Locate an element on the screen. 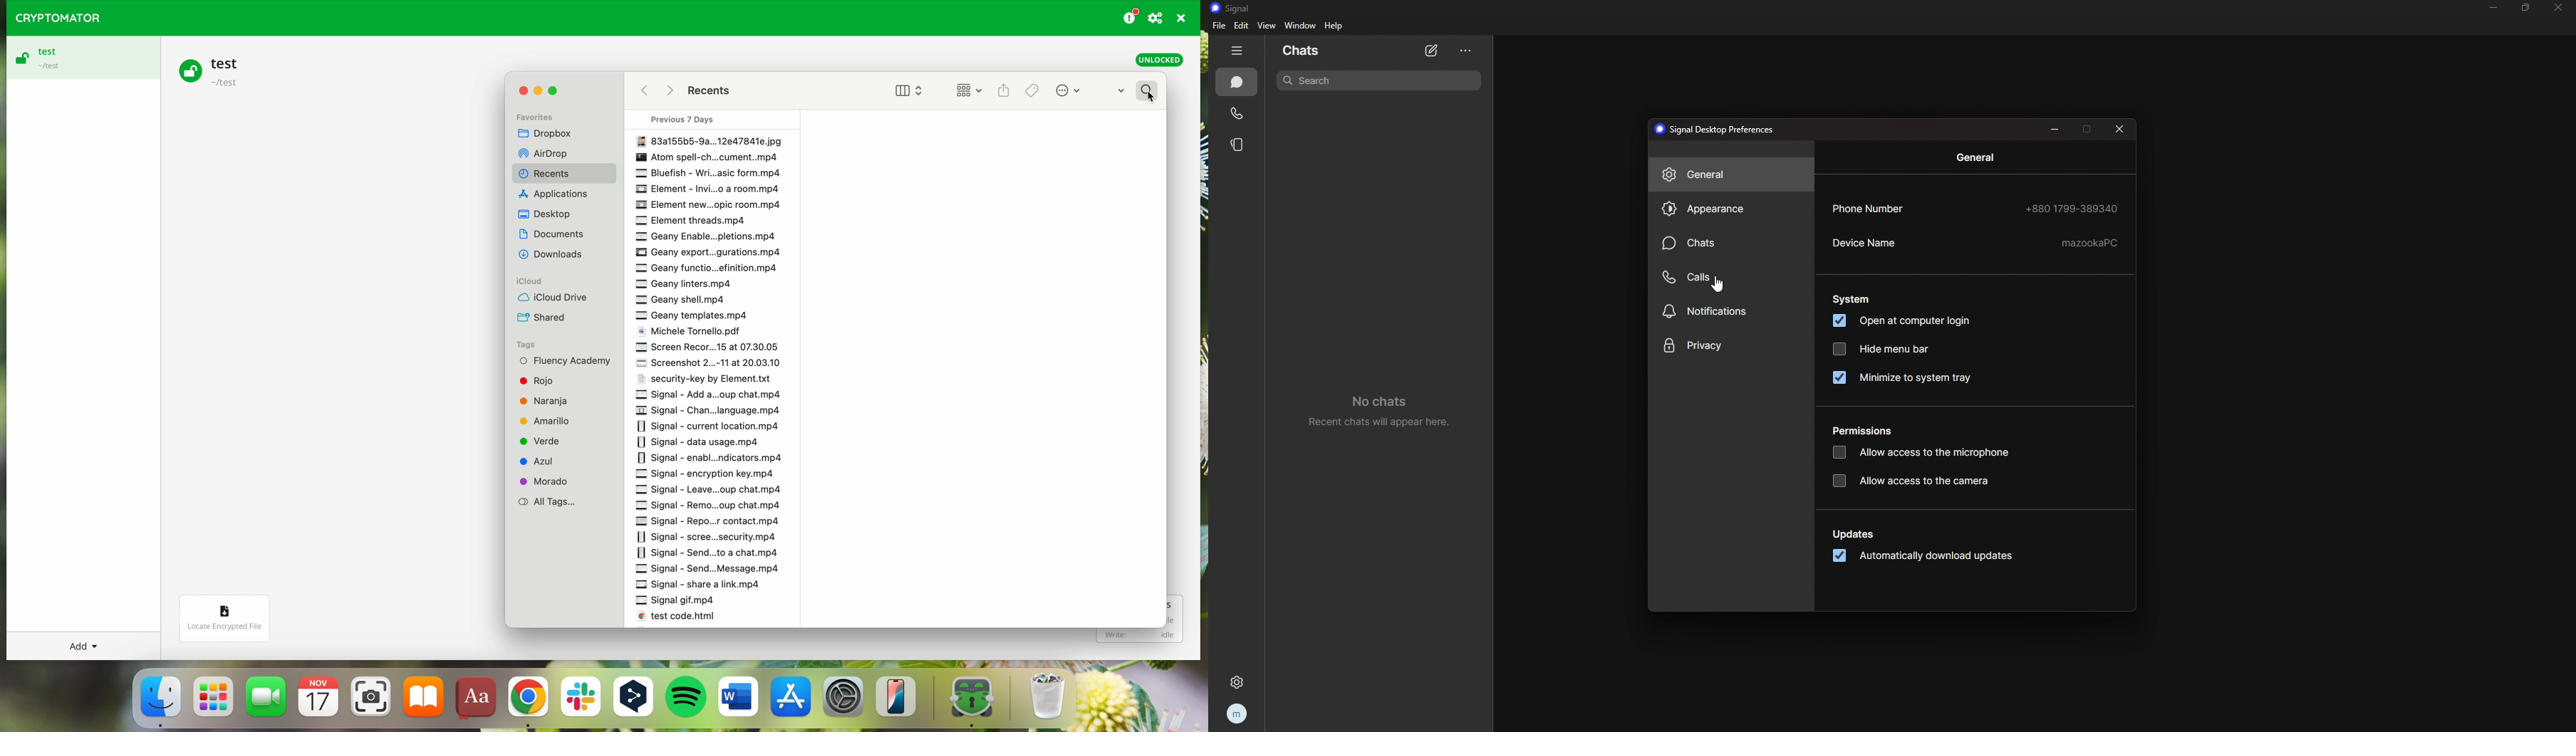  Signal send to a chat is located at coordinates (715, 553).